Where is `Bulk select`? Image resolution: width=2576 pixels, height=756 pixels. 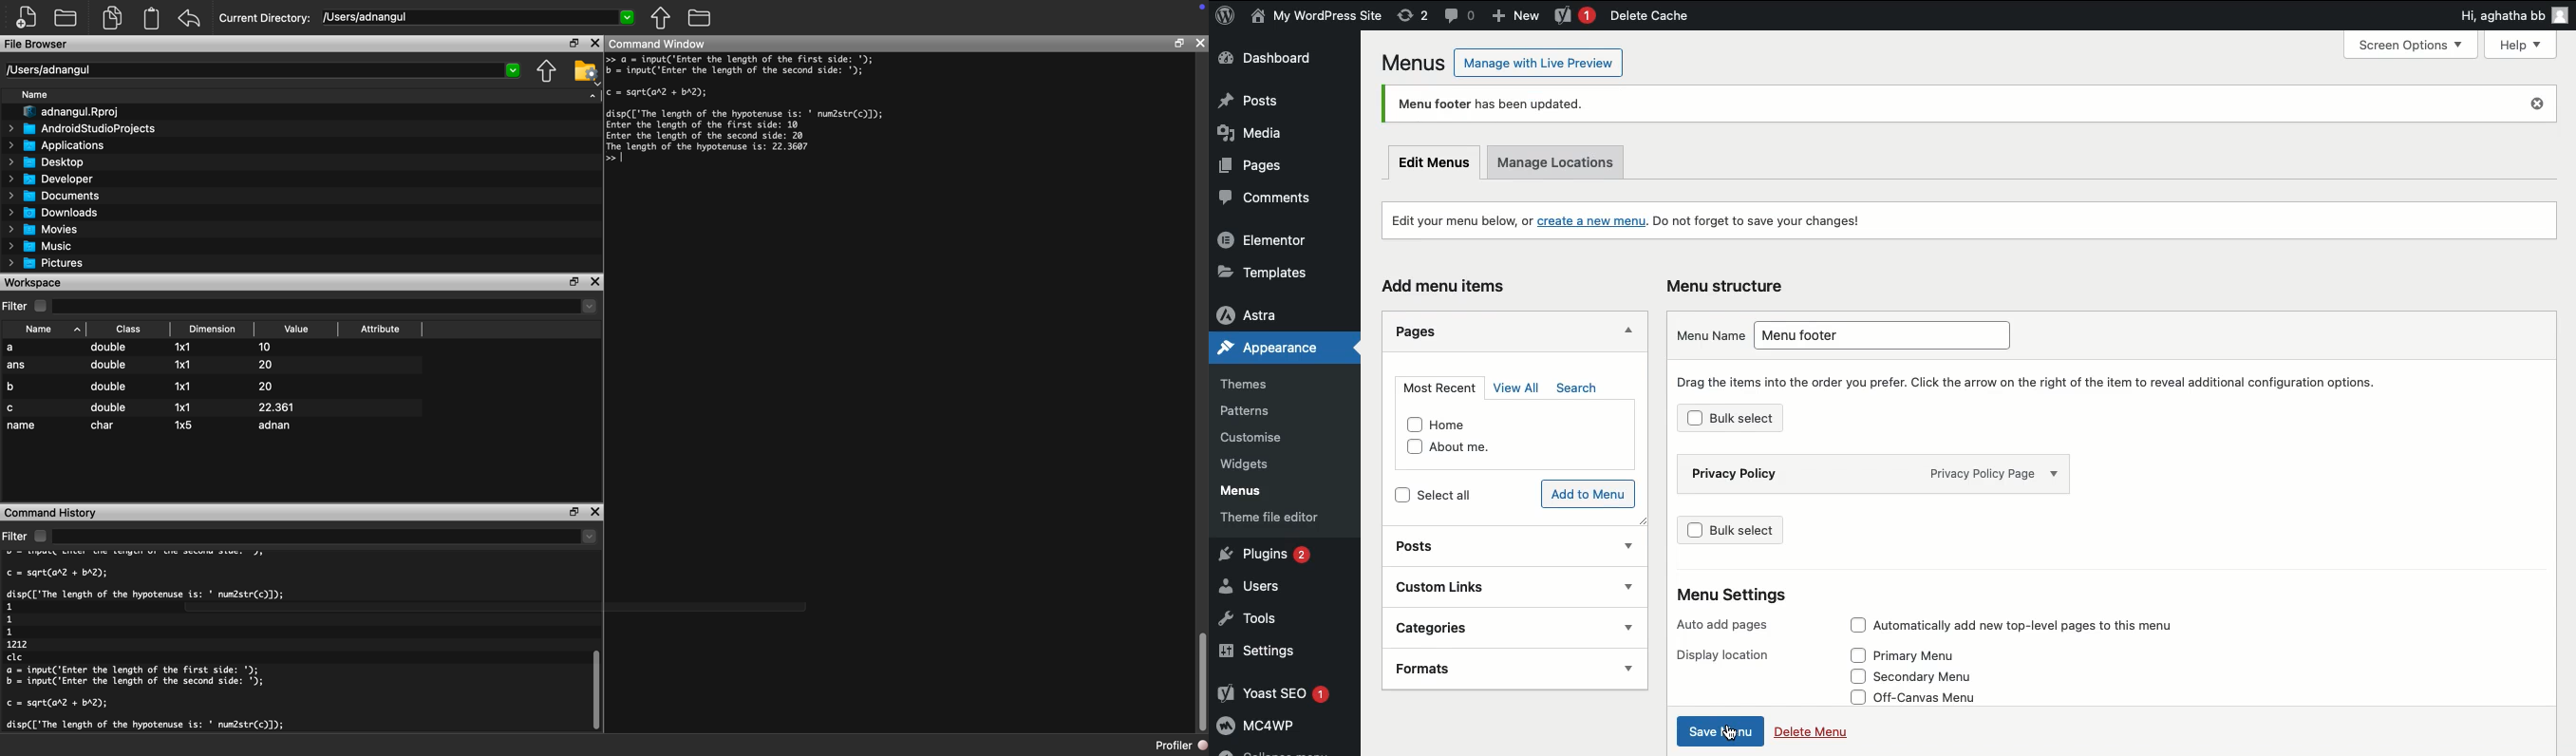 Bulk select is located at coordinates (1764, 421).